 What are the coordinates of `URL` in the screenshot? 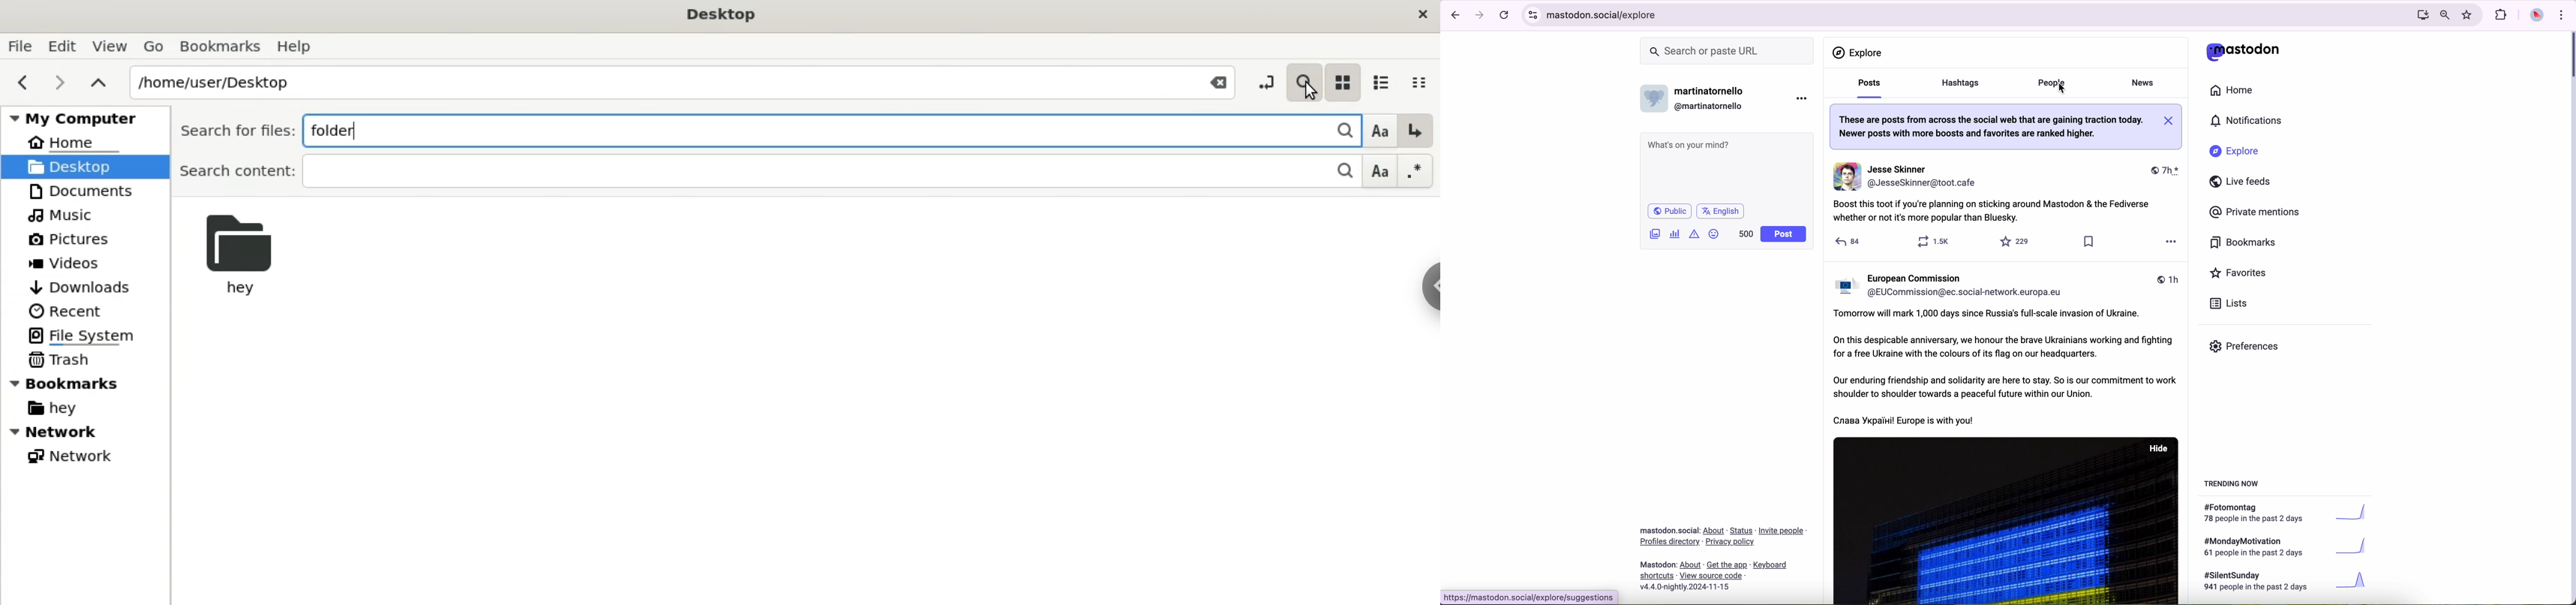 It's located at (1530, 598).